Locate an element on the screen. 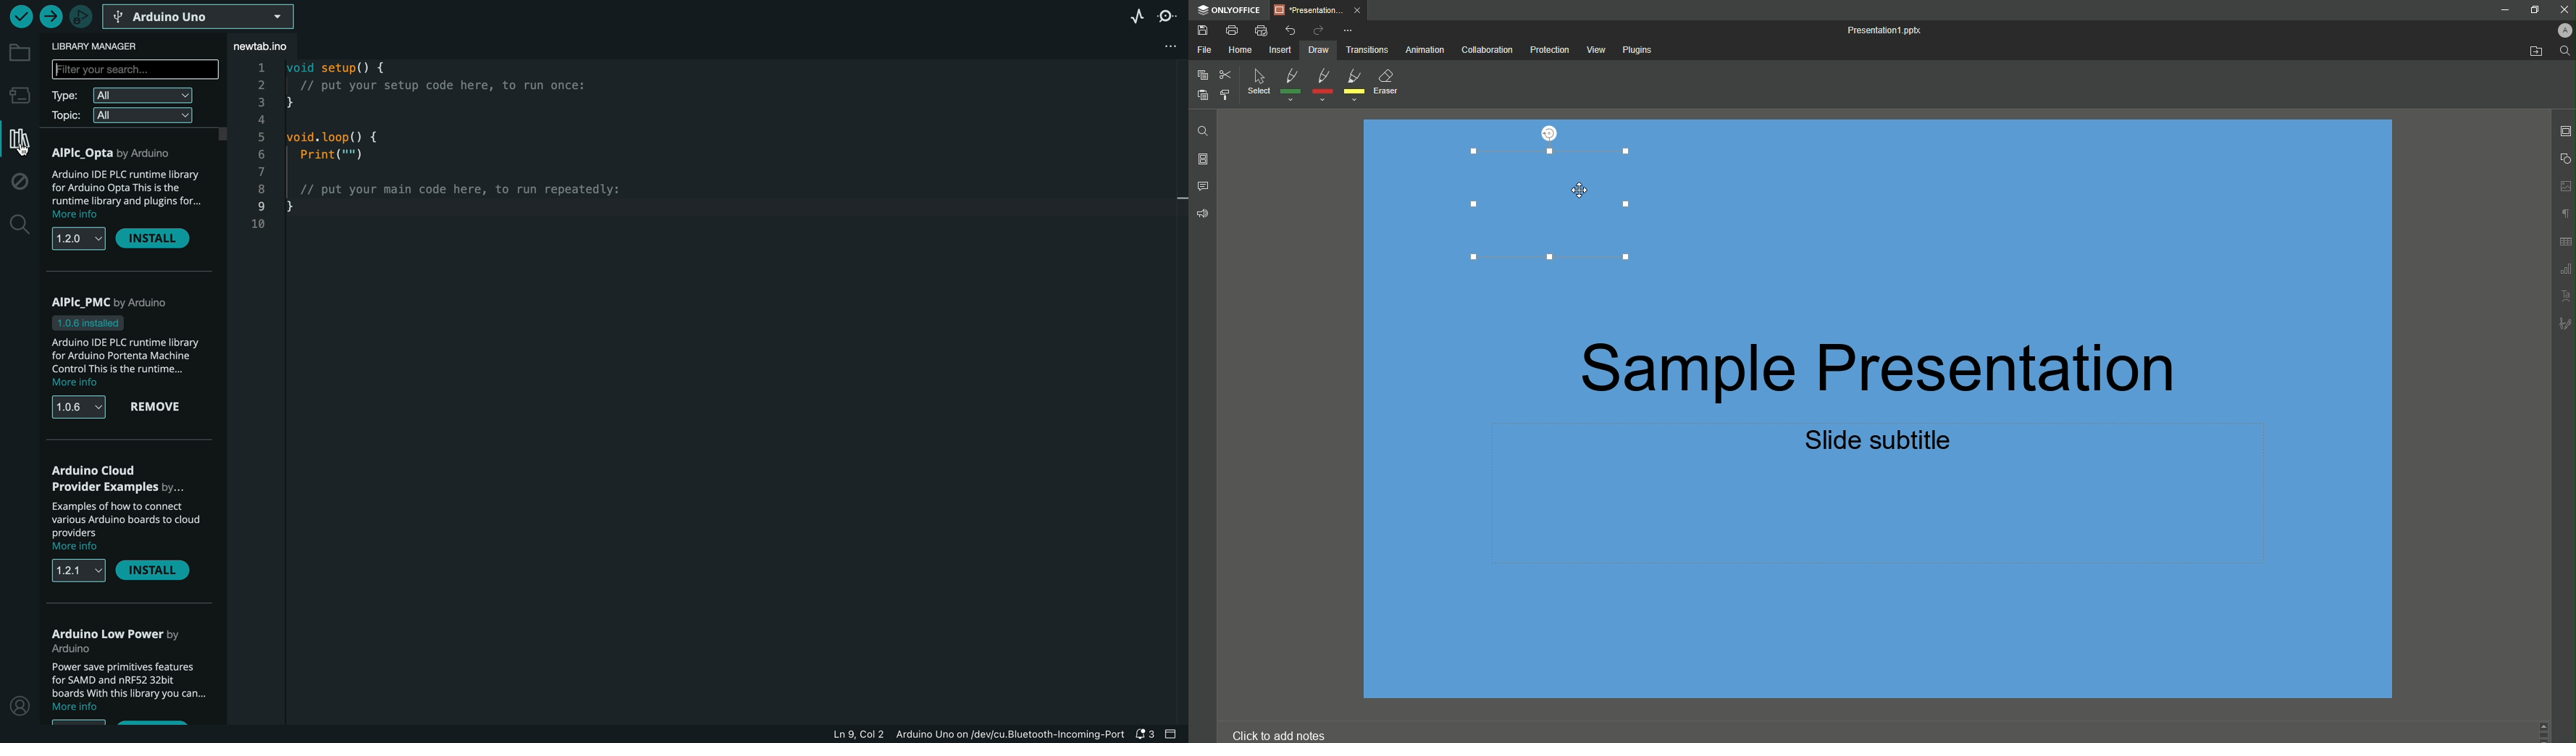  Presentation Text is located at coordinates (1918, 403).